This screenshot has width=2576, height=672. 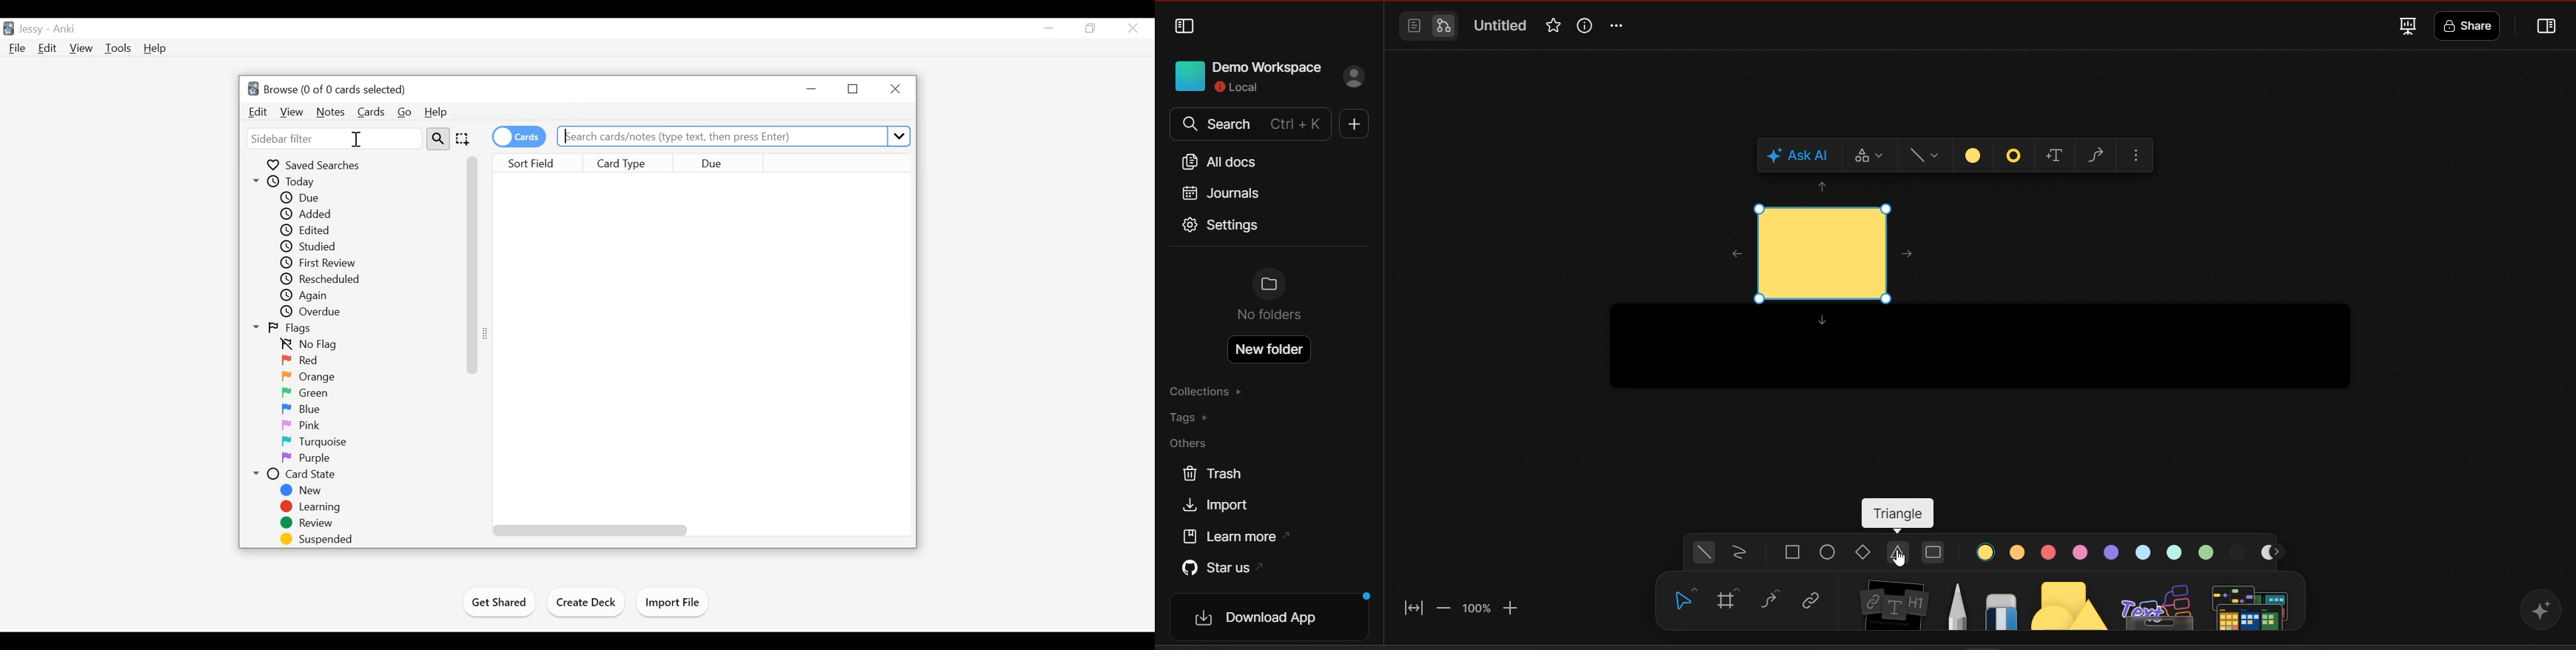 What do you see at coordinates (1772, 600) in the screenshot?
I see `curve` at bounding box center [1772, 600].